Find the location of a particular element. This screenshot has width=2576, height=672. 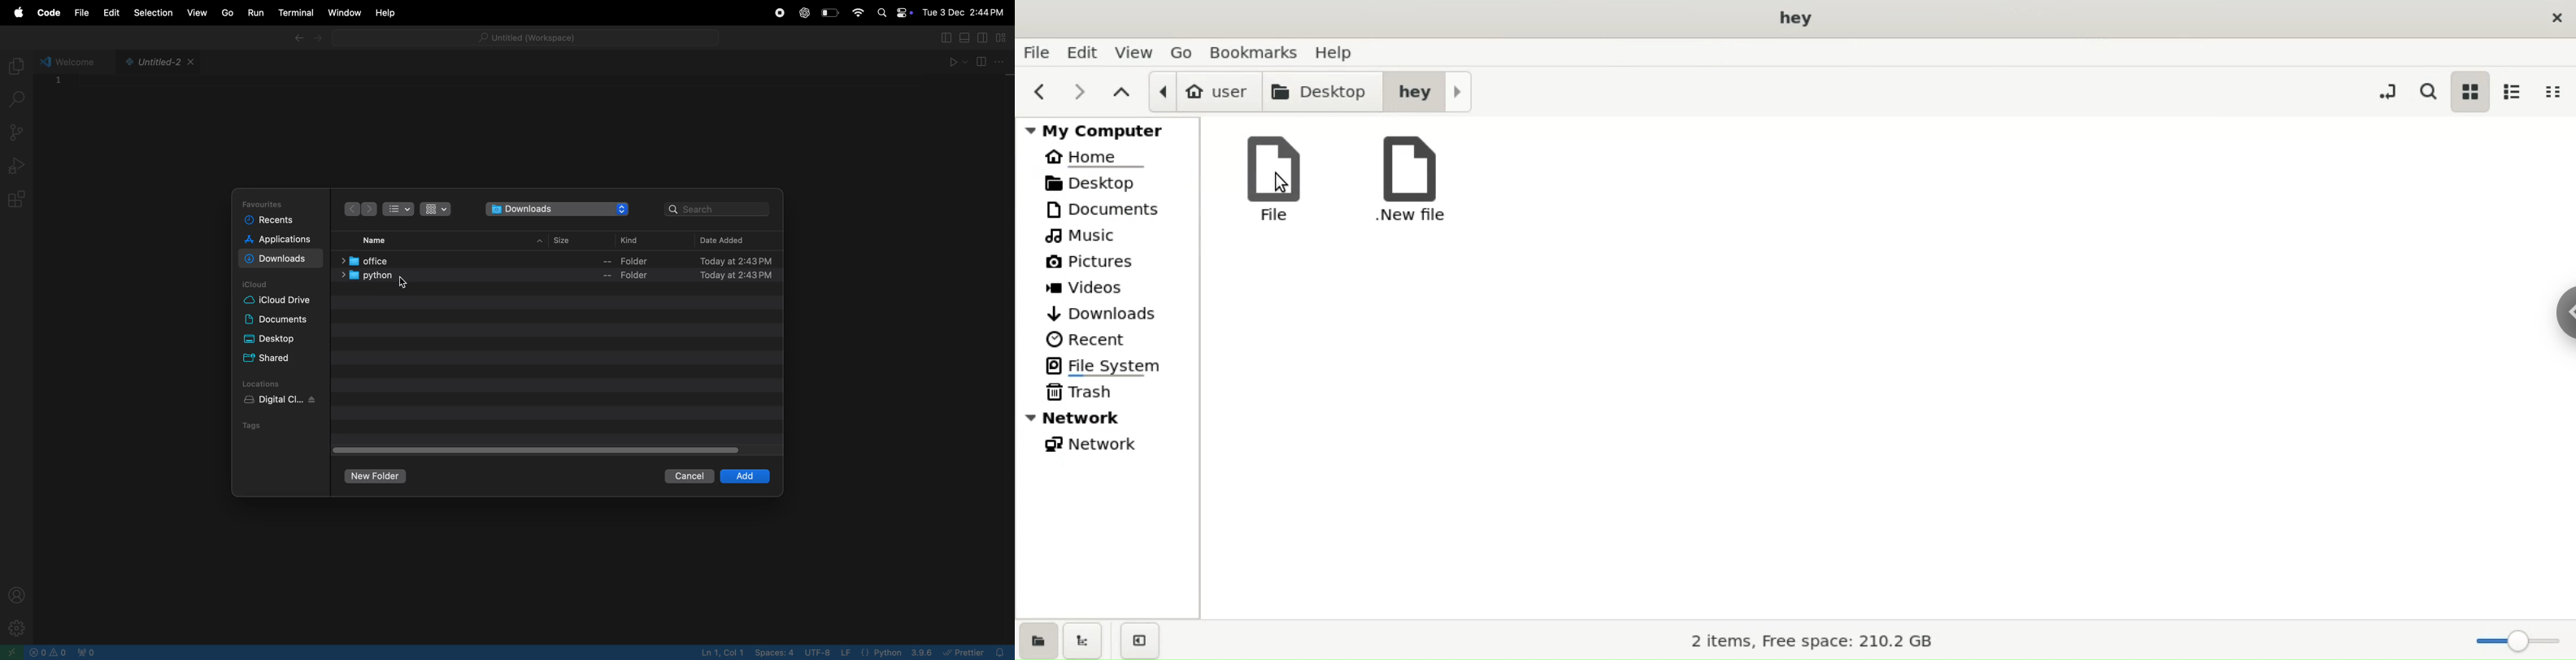

edit is located at coordinates (110, 12).